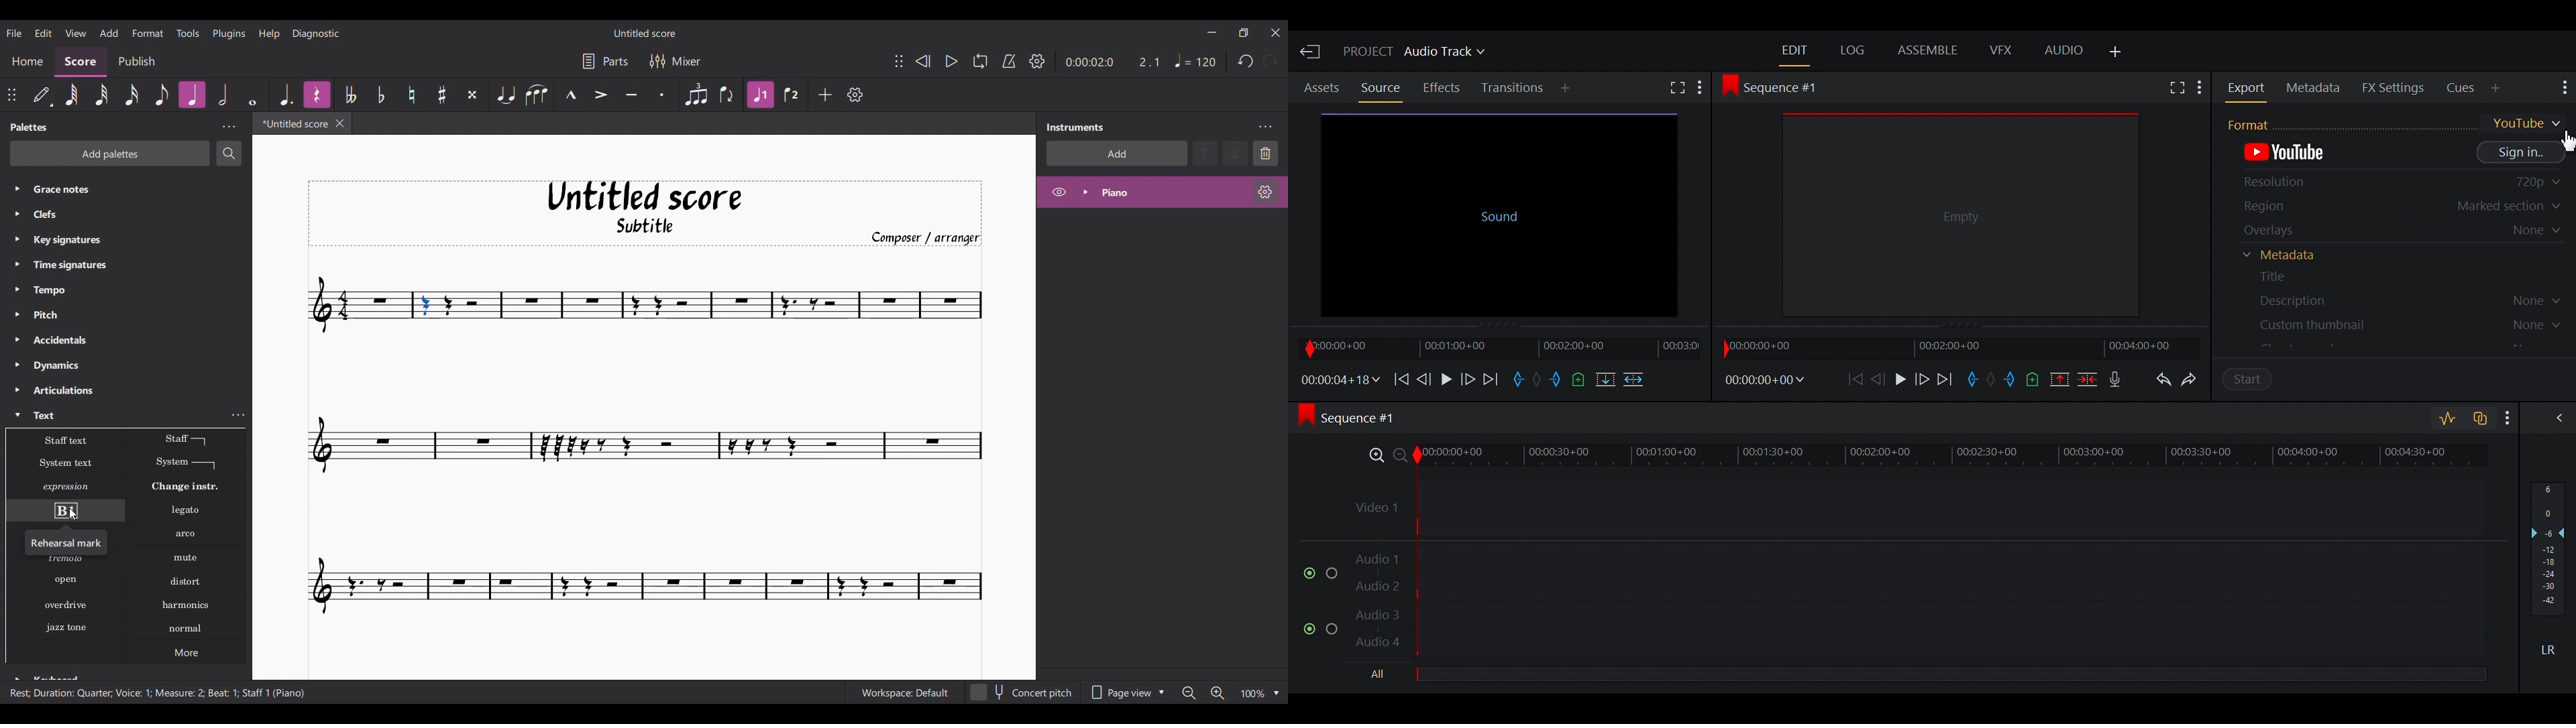 This screenshot has height=728, width=2576. Describe the element at coordinates (1118, 154) in the screenshot. I see `Add instrument` at that location.